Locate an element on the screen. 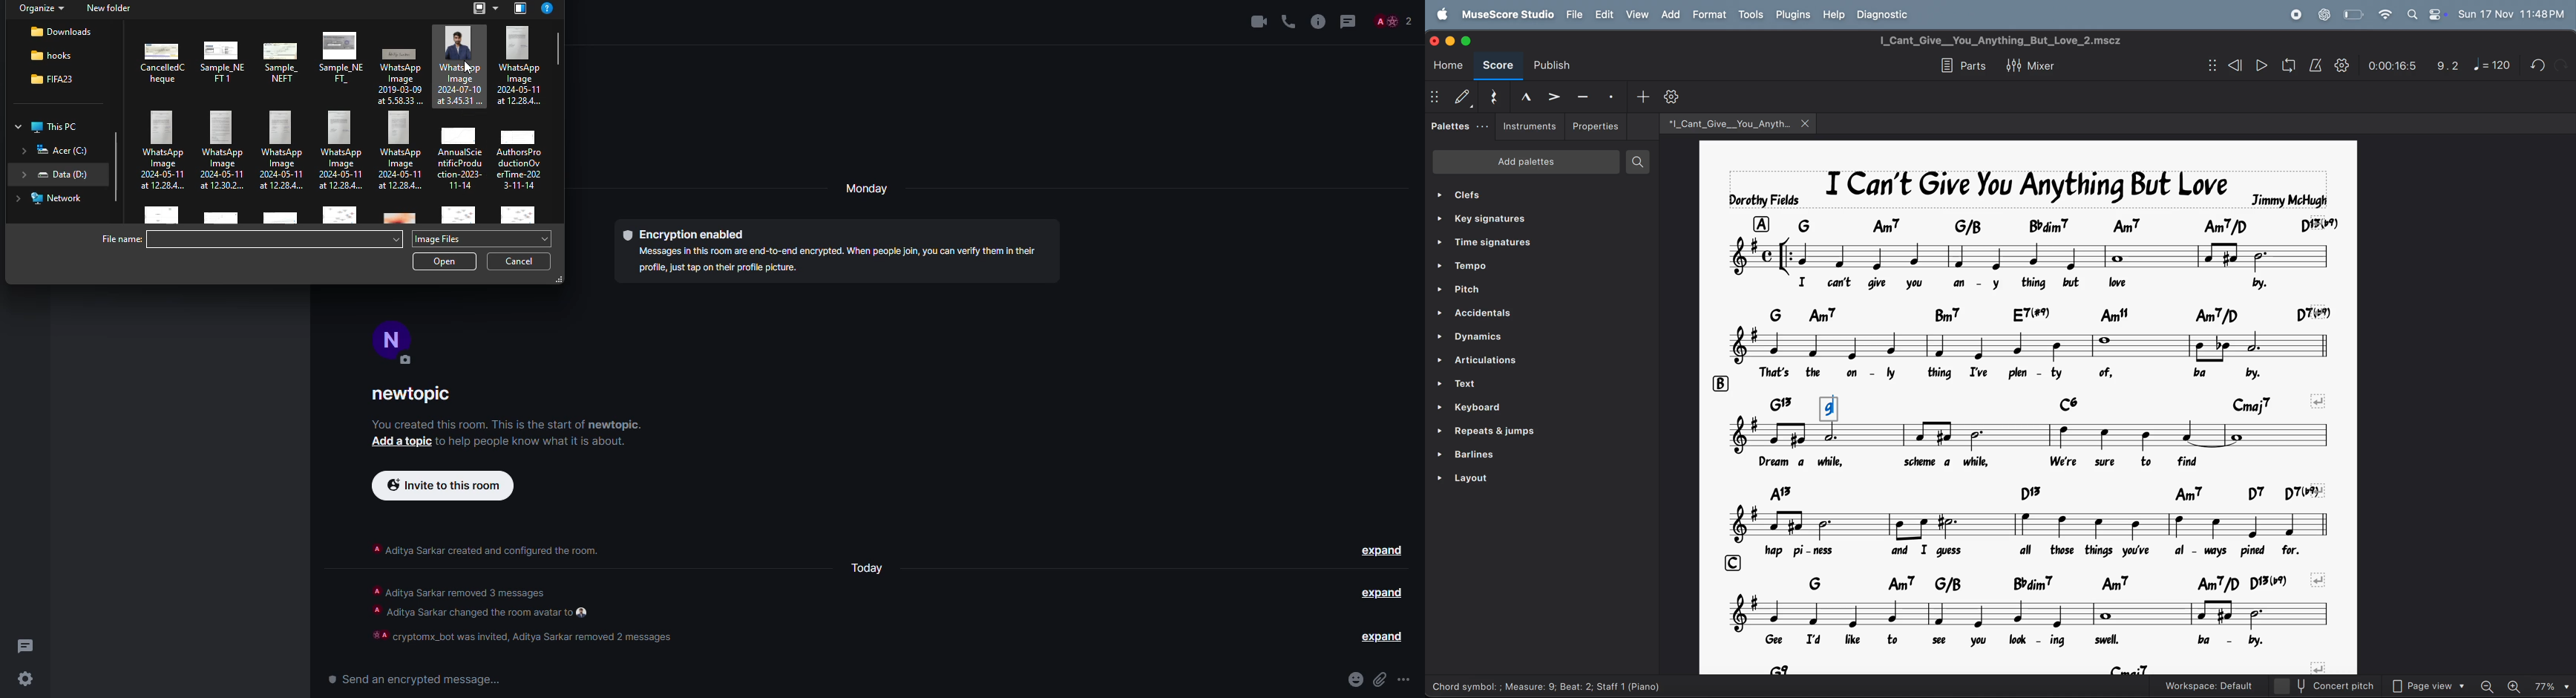 This screenshot has width=2576, height=700. open is located at coordinates (446, 263).